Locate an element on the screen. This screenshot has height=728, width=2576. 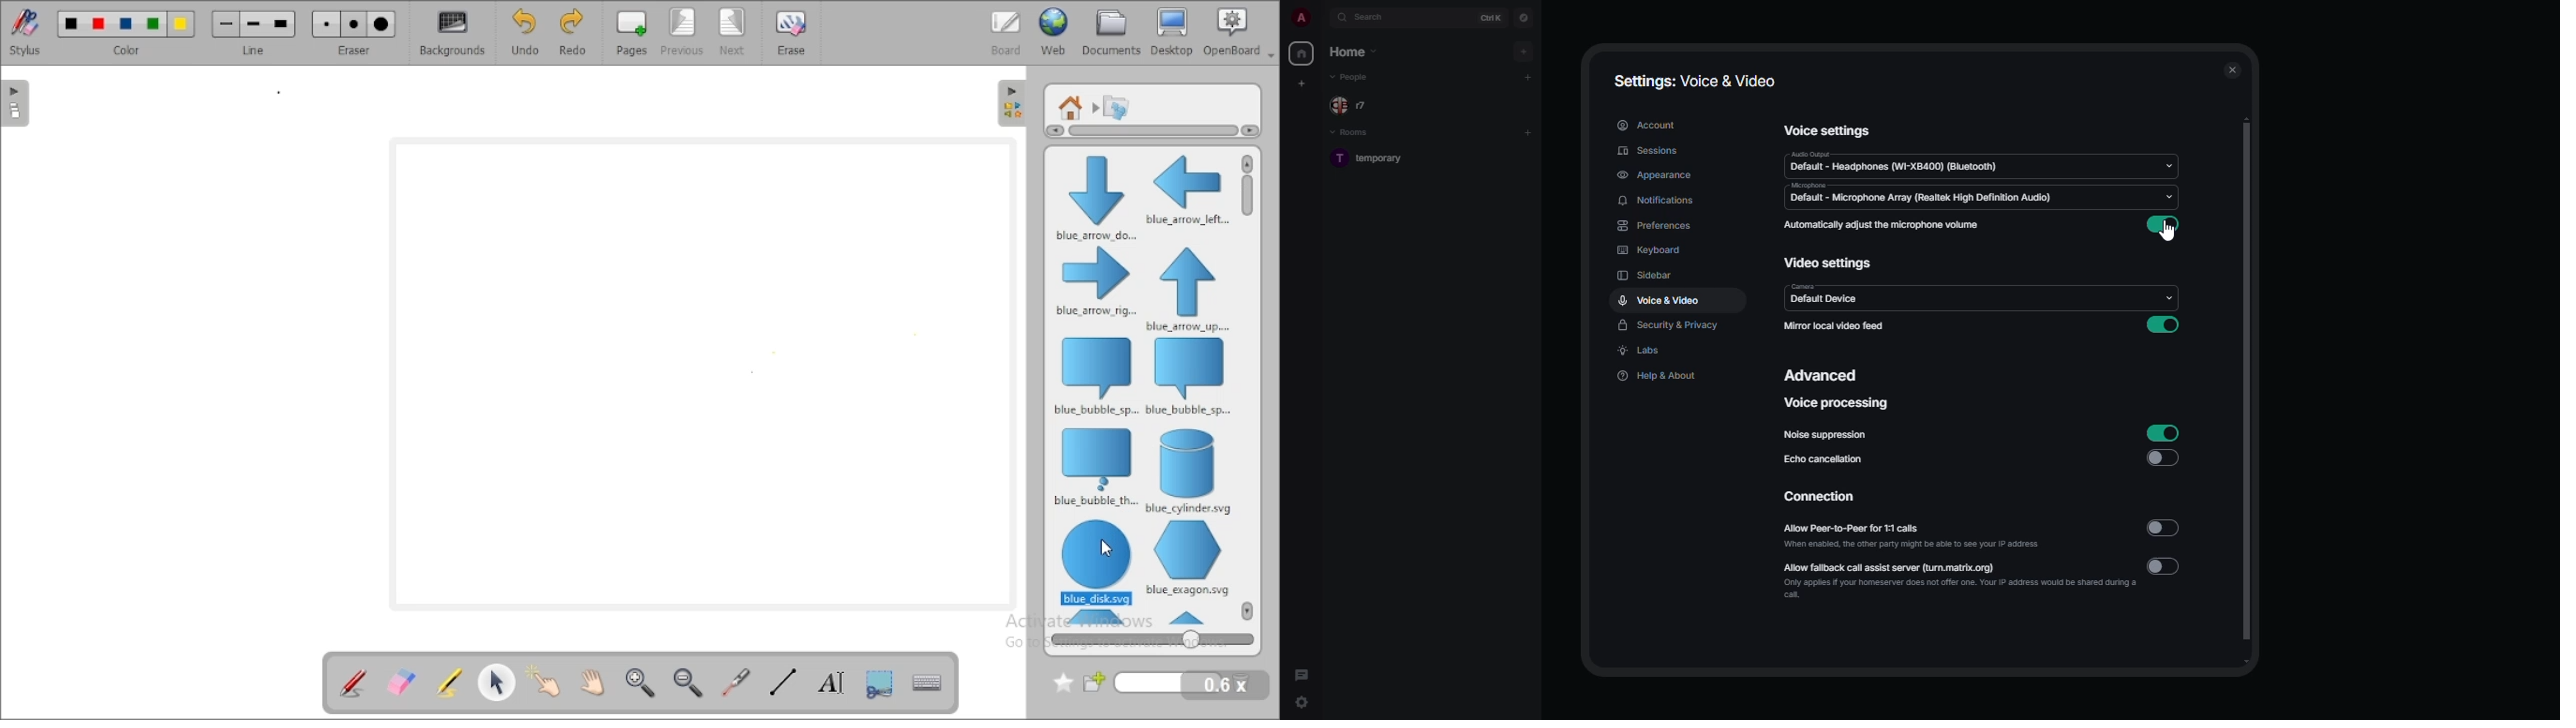
microphone default is located at coordinates (1926, 197).